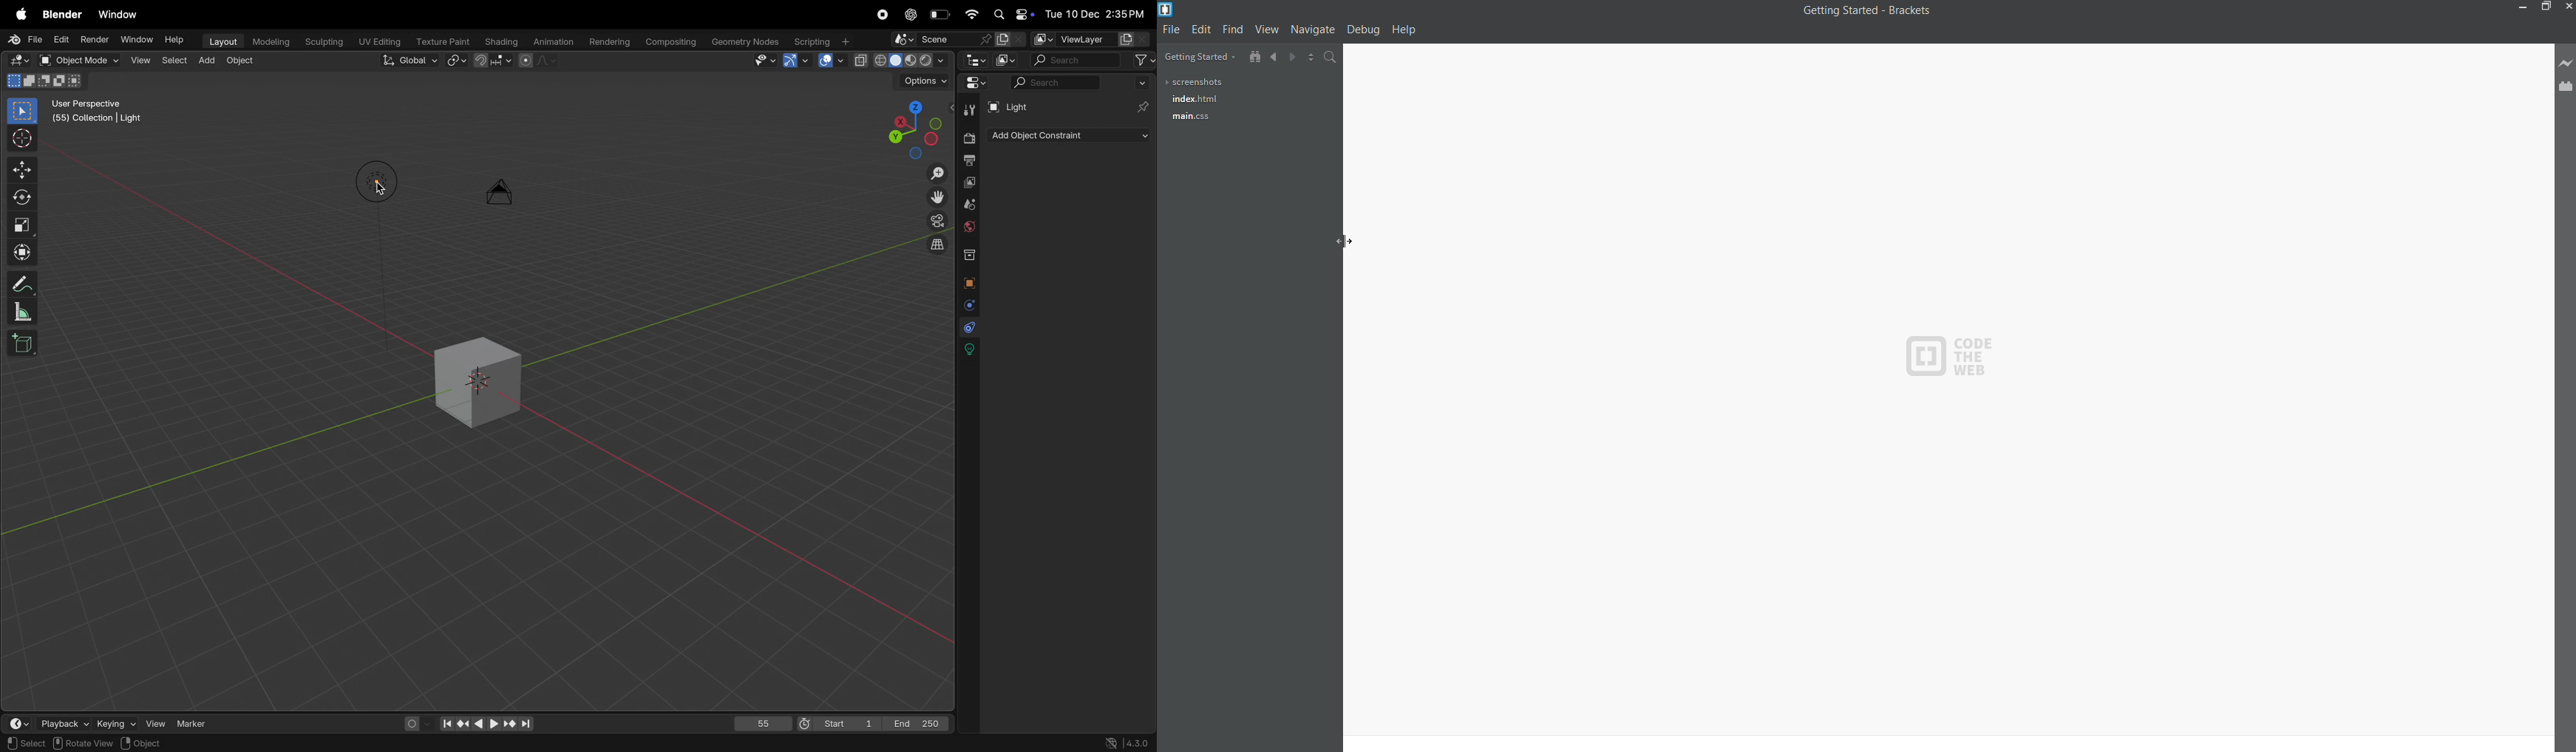 This screenshot has height=756, width=2576. Describe the element at coordinates (1144, 60) in the screenshot. I see `filter` at that location.